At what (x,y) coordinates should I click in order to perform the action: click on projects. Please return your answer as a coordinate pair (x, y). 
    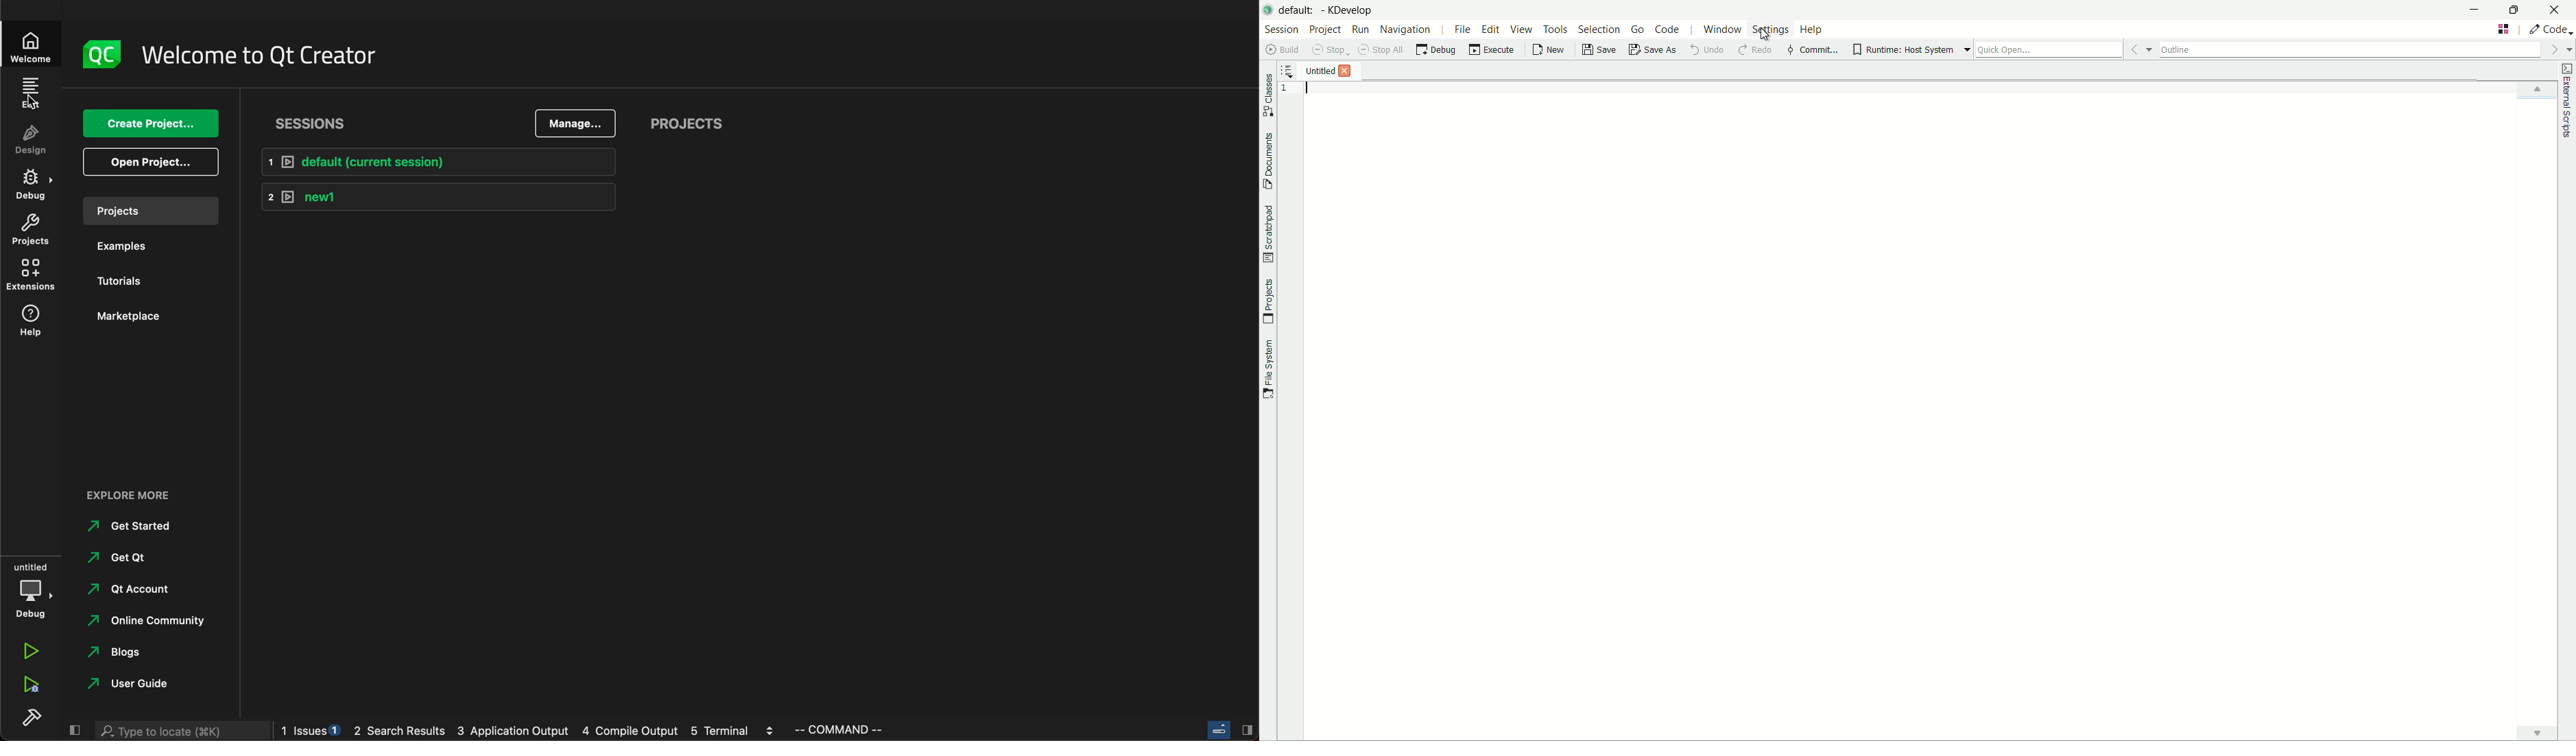
    Looking at the image, I should click on (33, 230).